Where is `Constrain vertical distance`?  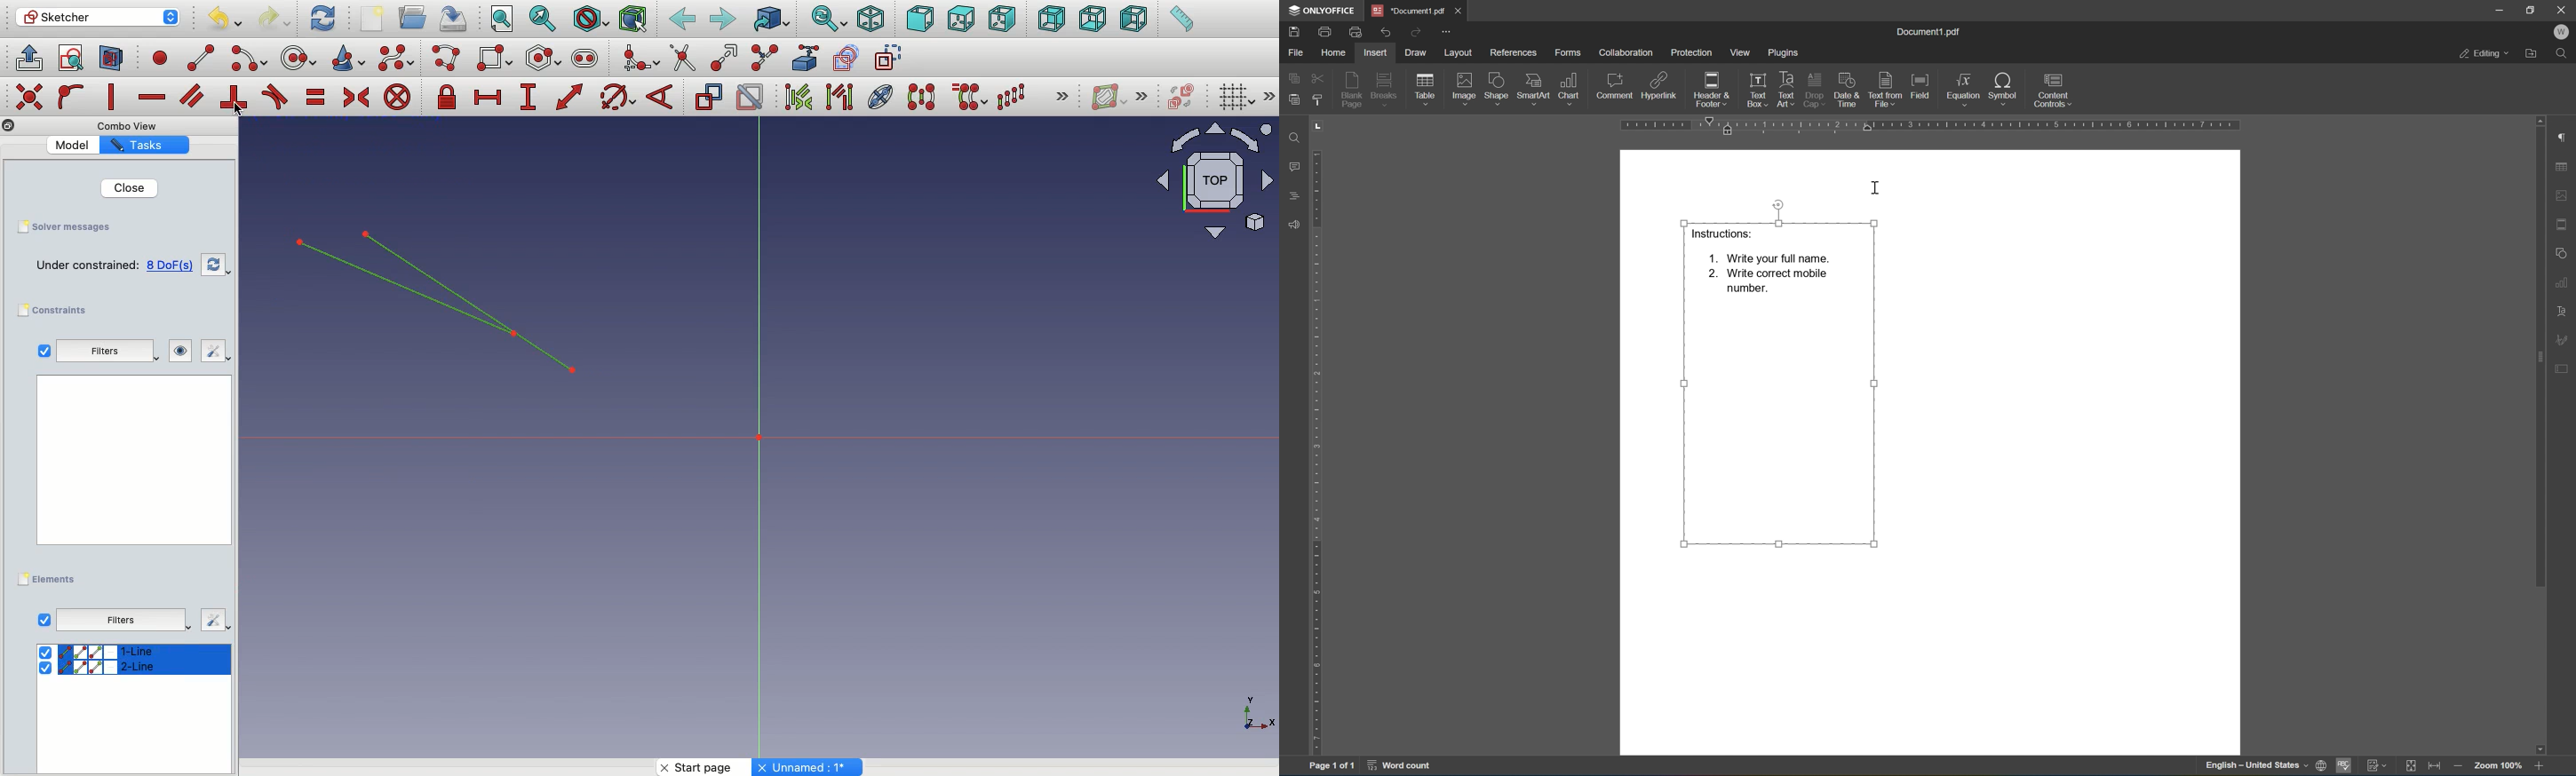 Constrain vertical distance is located at coordinates (531, 99).